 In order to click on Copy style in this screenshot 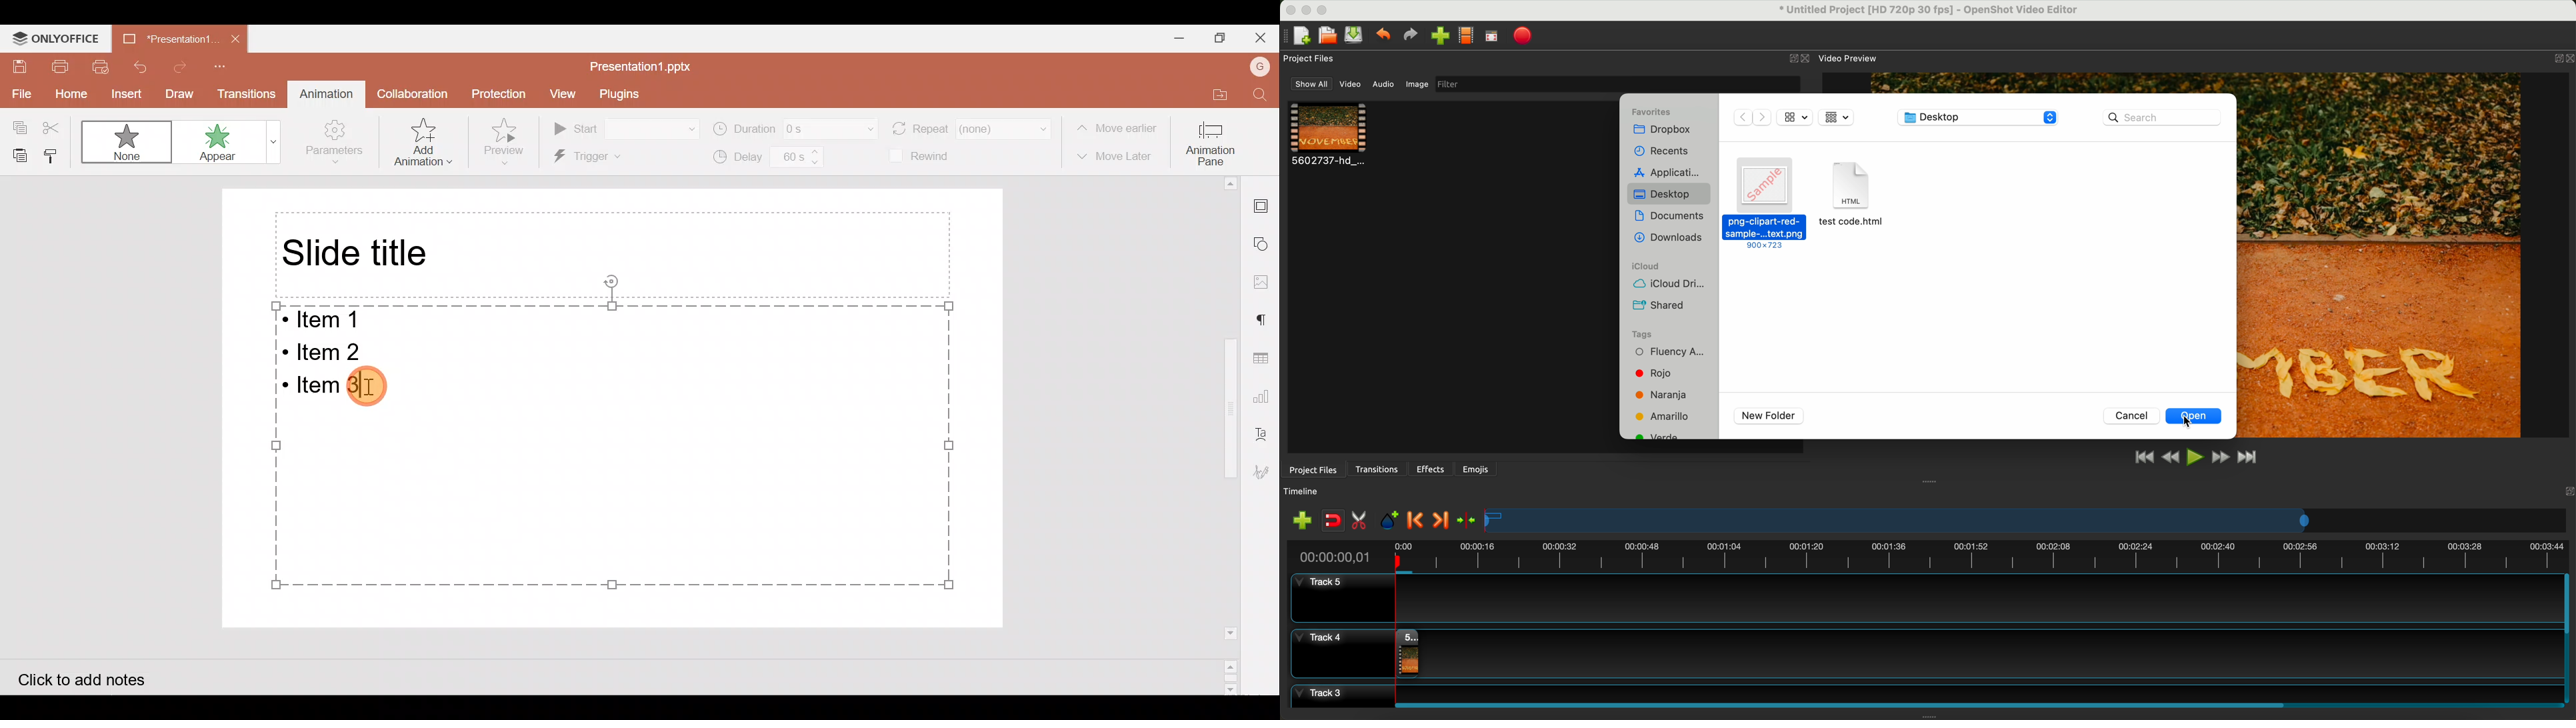, I will do `click(55, 154)`.